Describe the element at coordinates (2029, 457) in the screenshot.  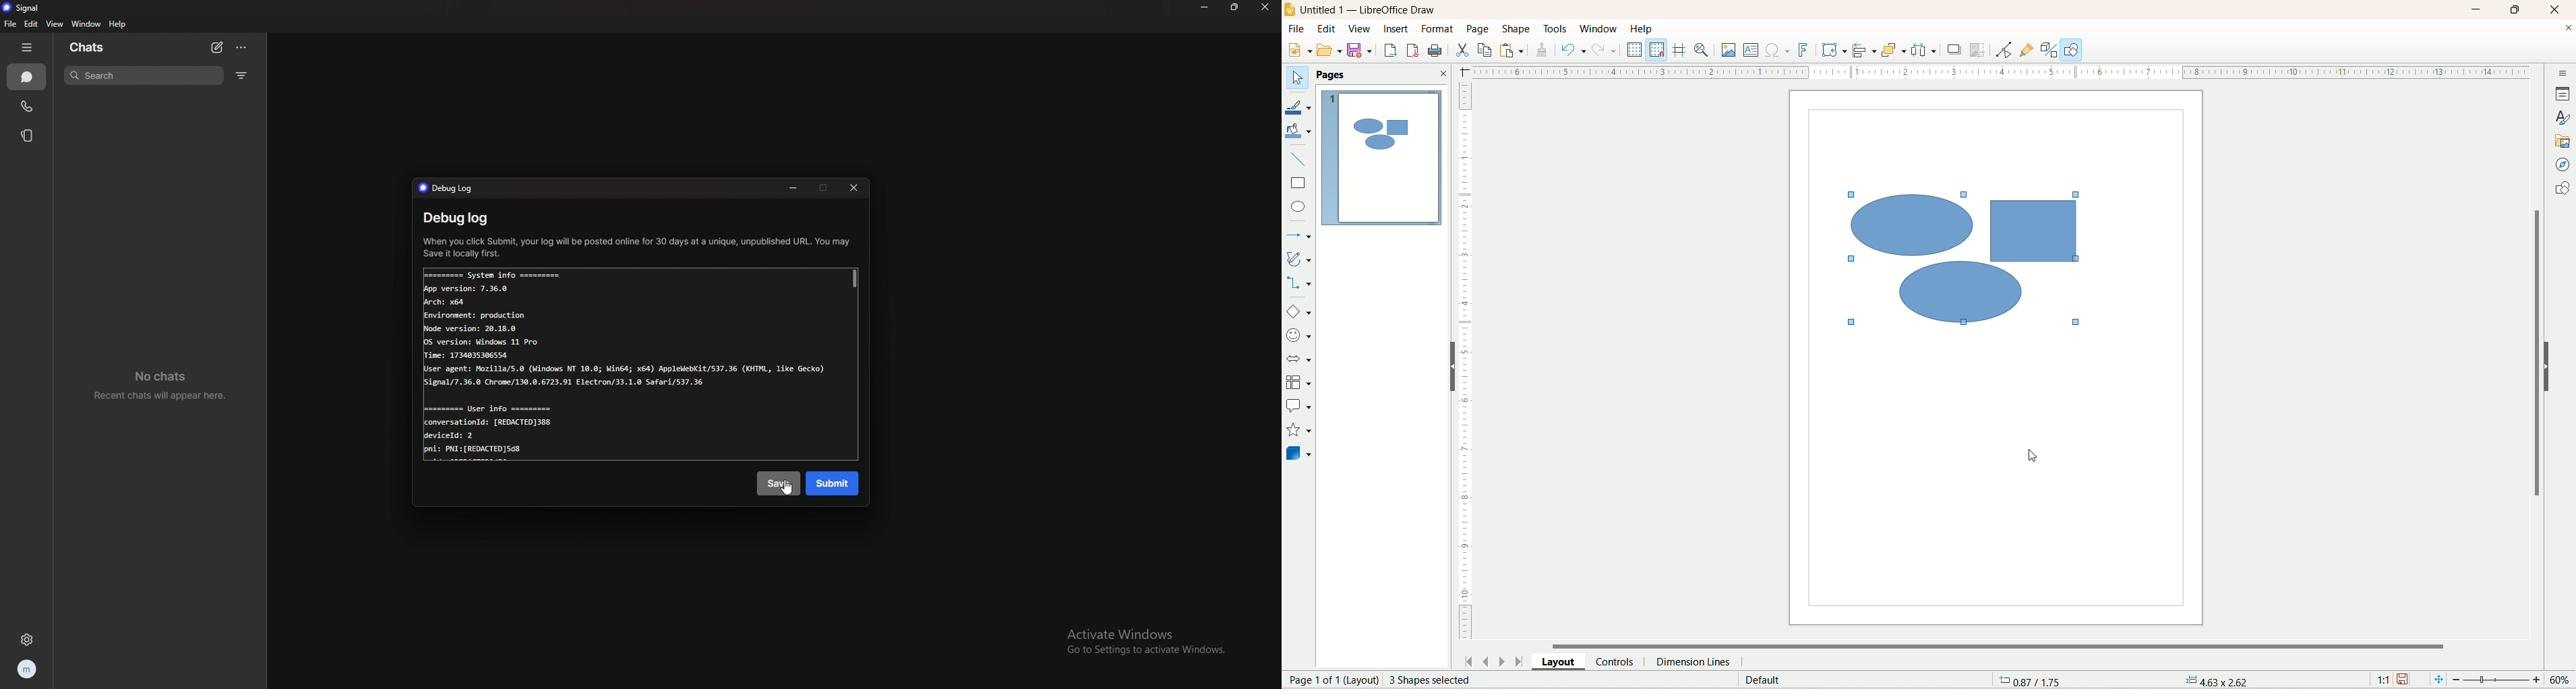
I see `cursor` at that location.